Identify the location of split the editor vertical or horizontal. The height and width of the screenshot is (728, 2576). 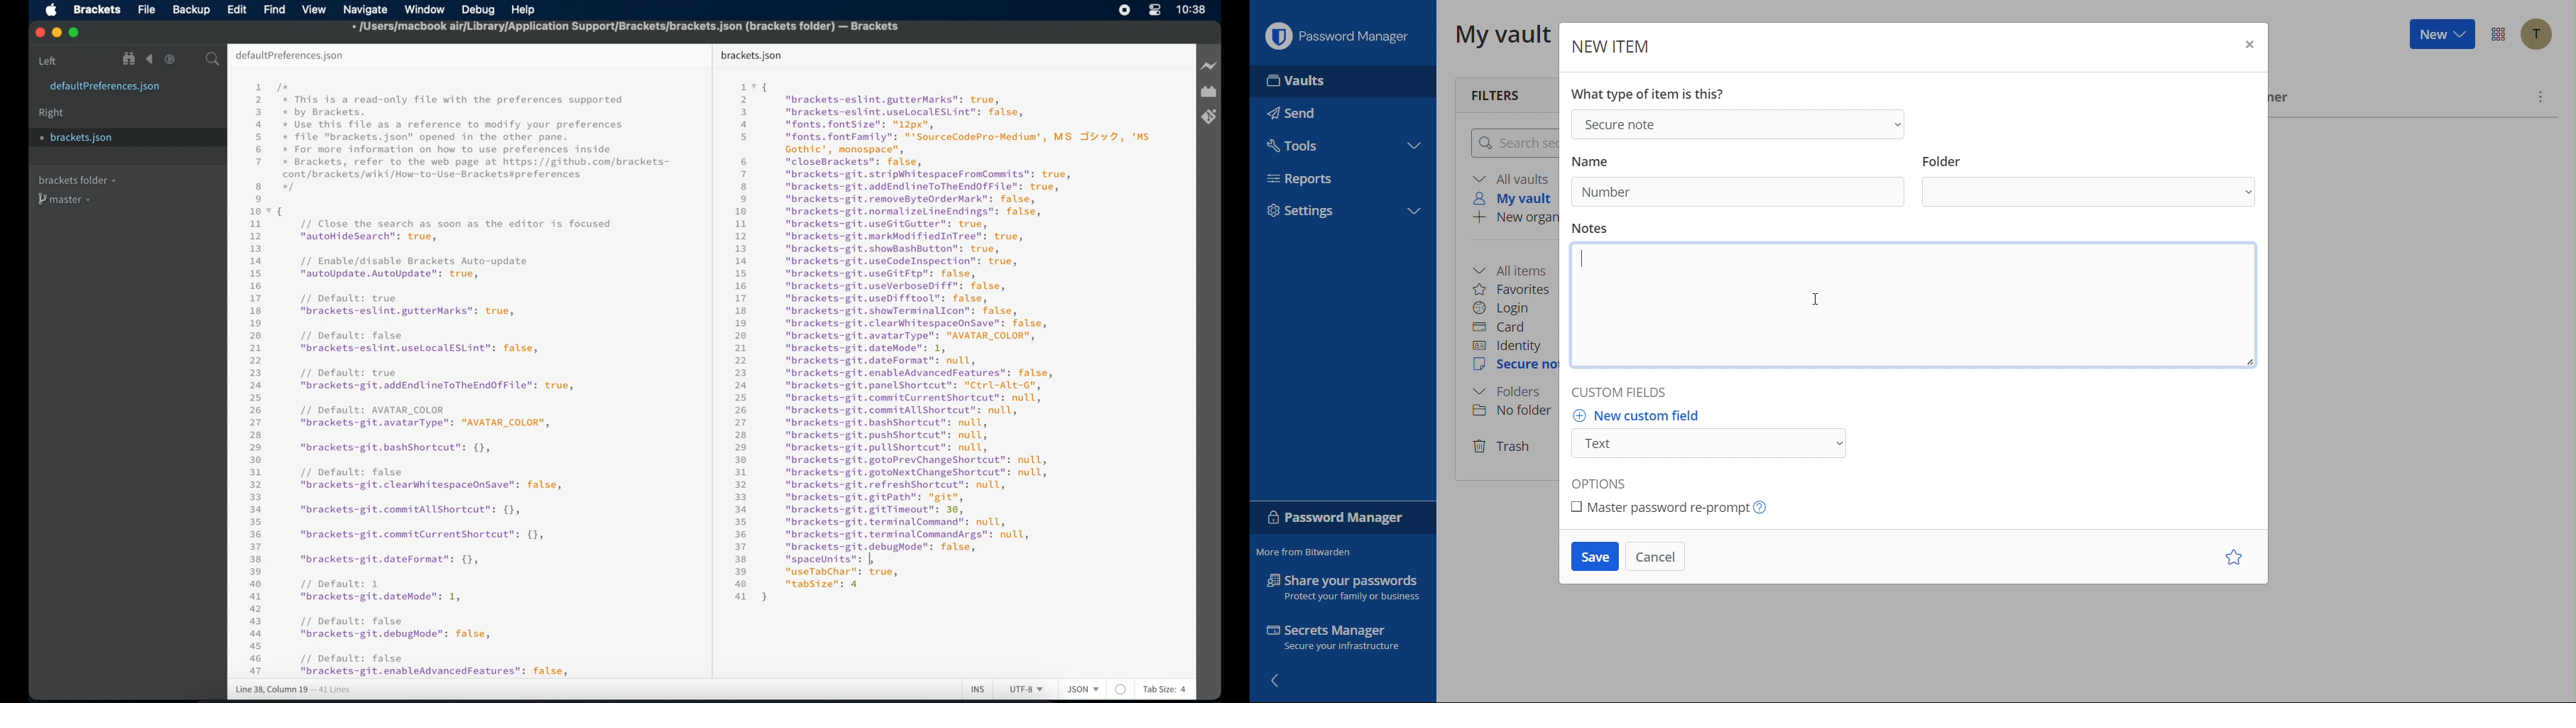
(191, 60).